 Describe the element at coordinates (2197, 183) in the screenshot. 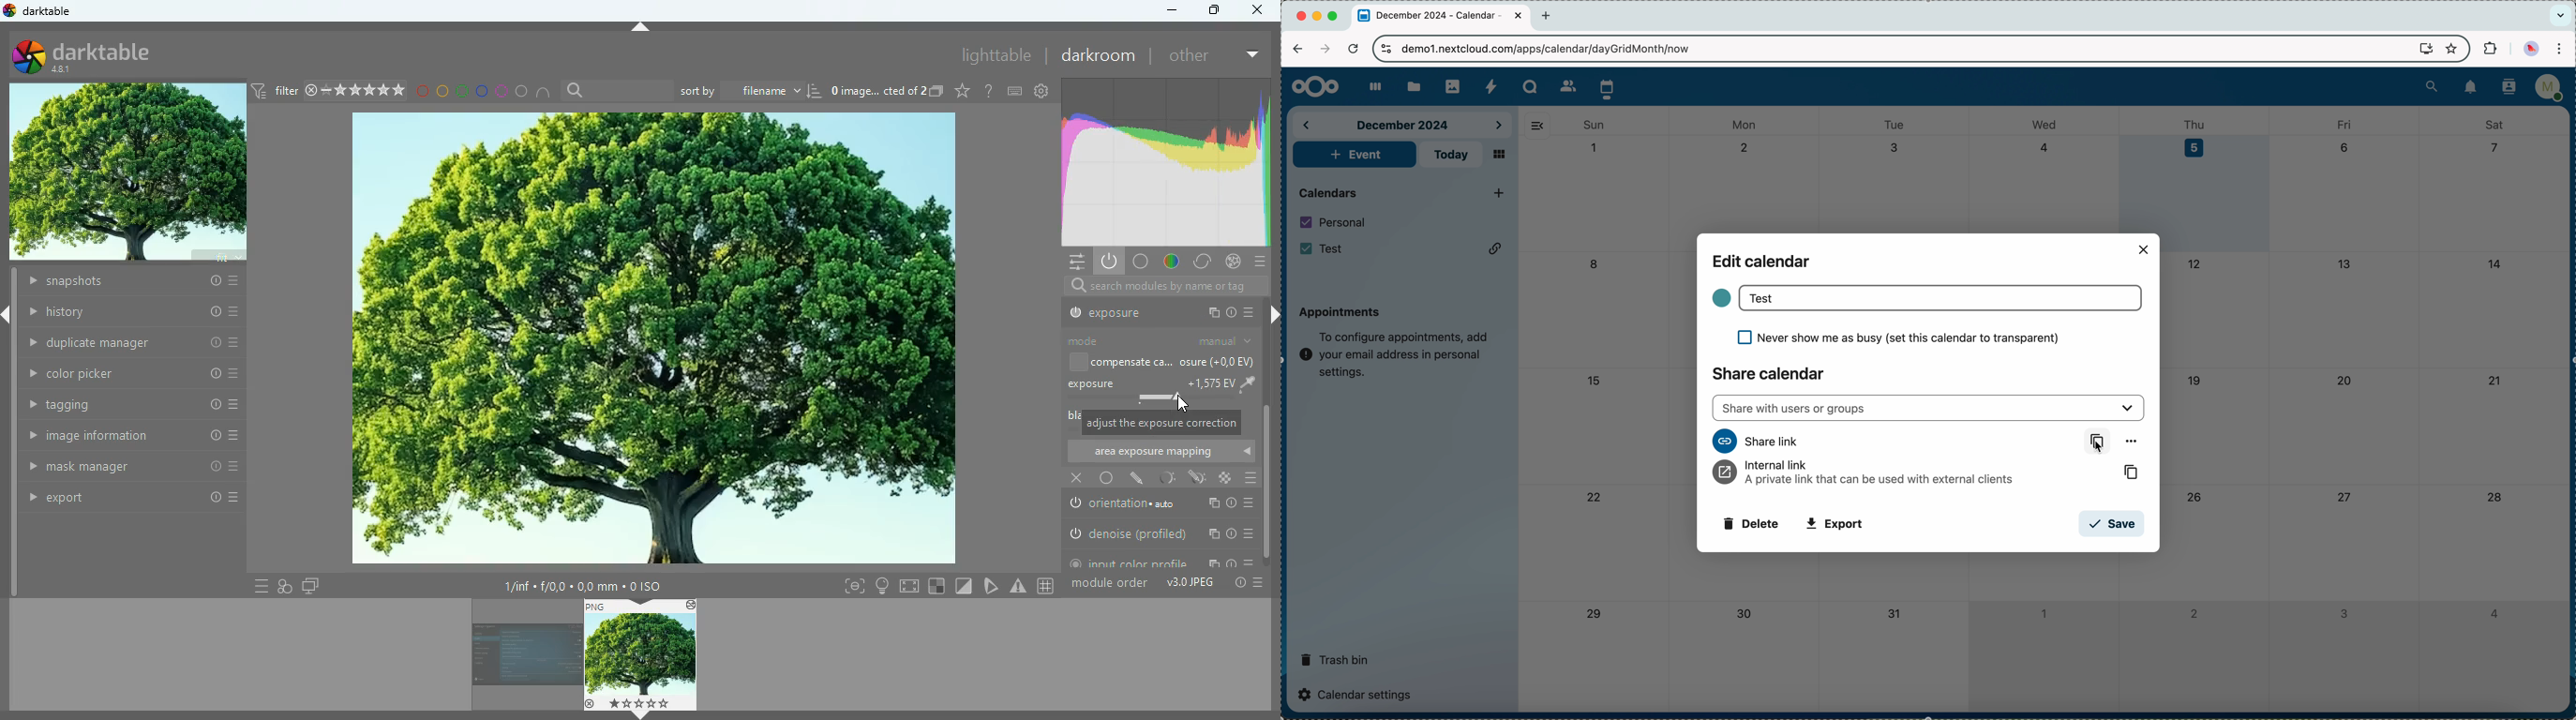

I see `day 5 selected` at that location.